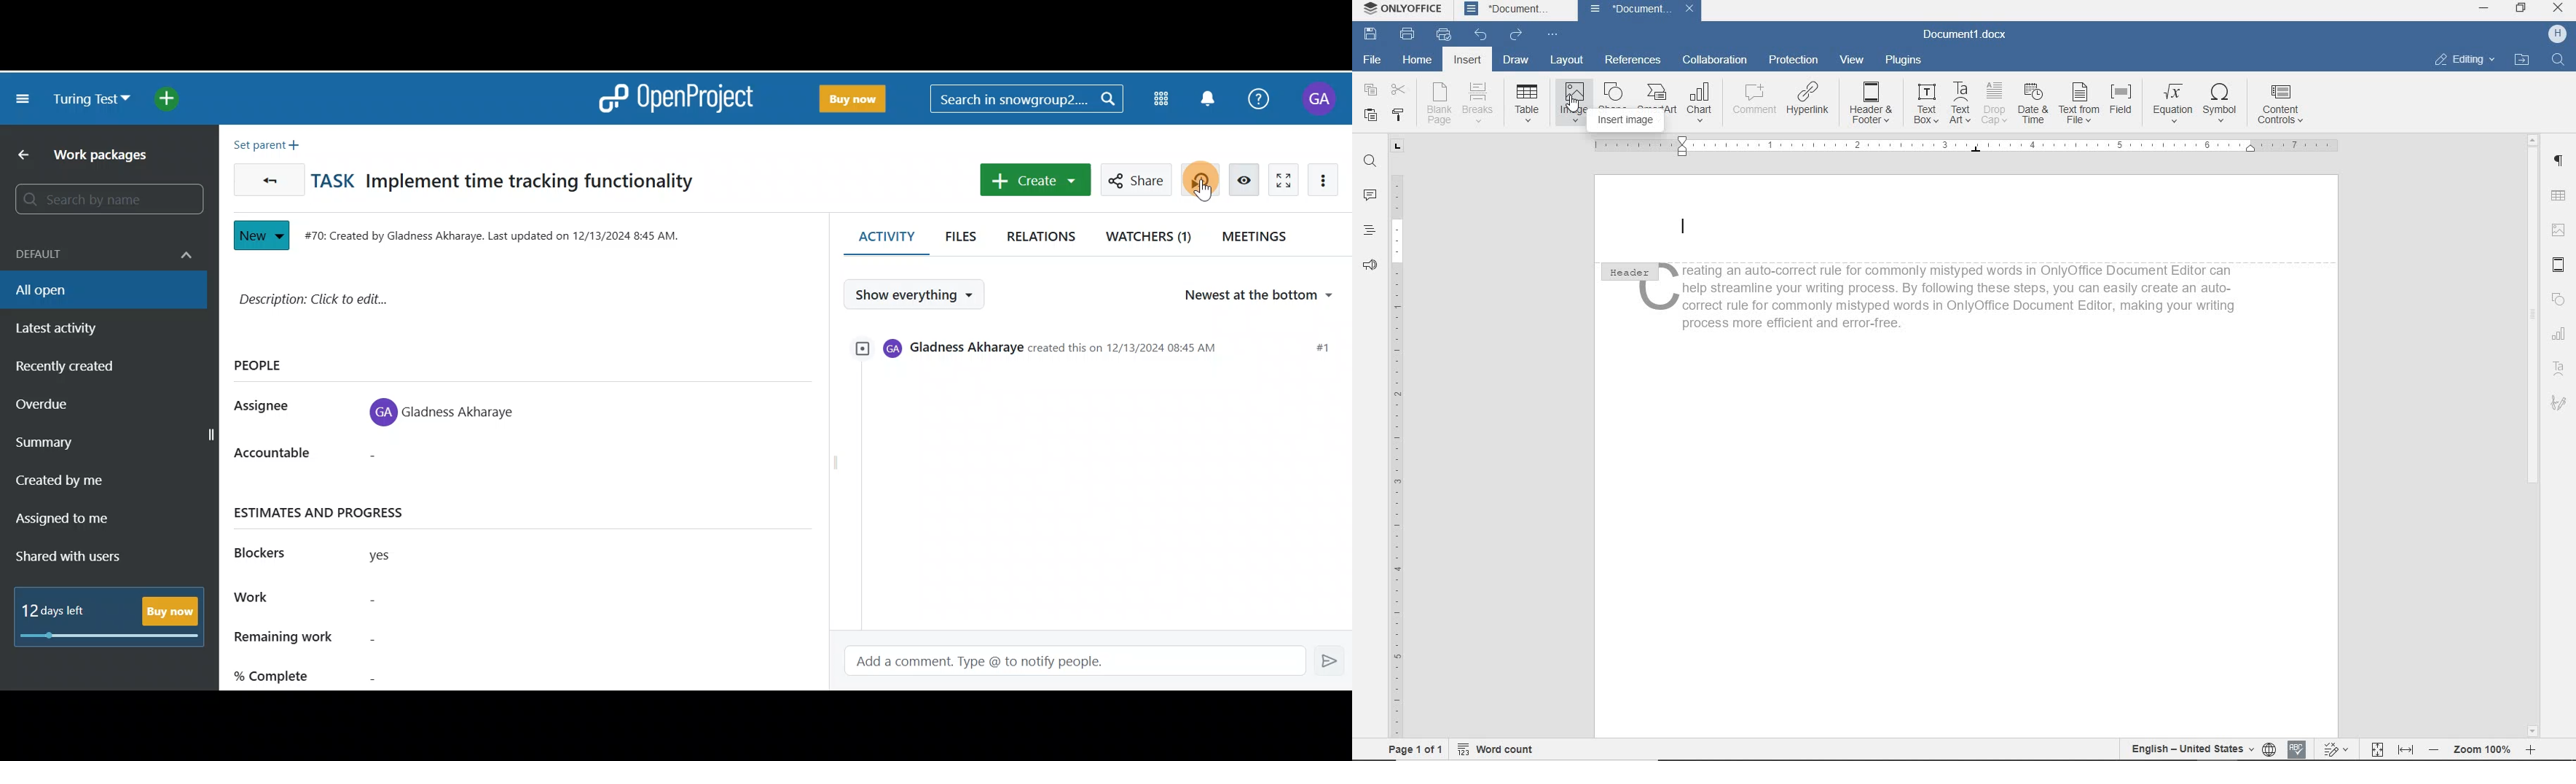 The height and width of the screenshot is (784, 2576). What do you see at coordinates (1714, 59) in the screenshot?
I see `COLLABORATION` at bounding box center [1714, 59].